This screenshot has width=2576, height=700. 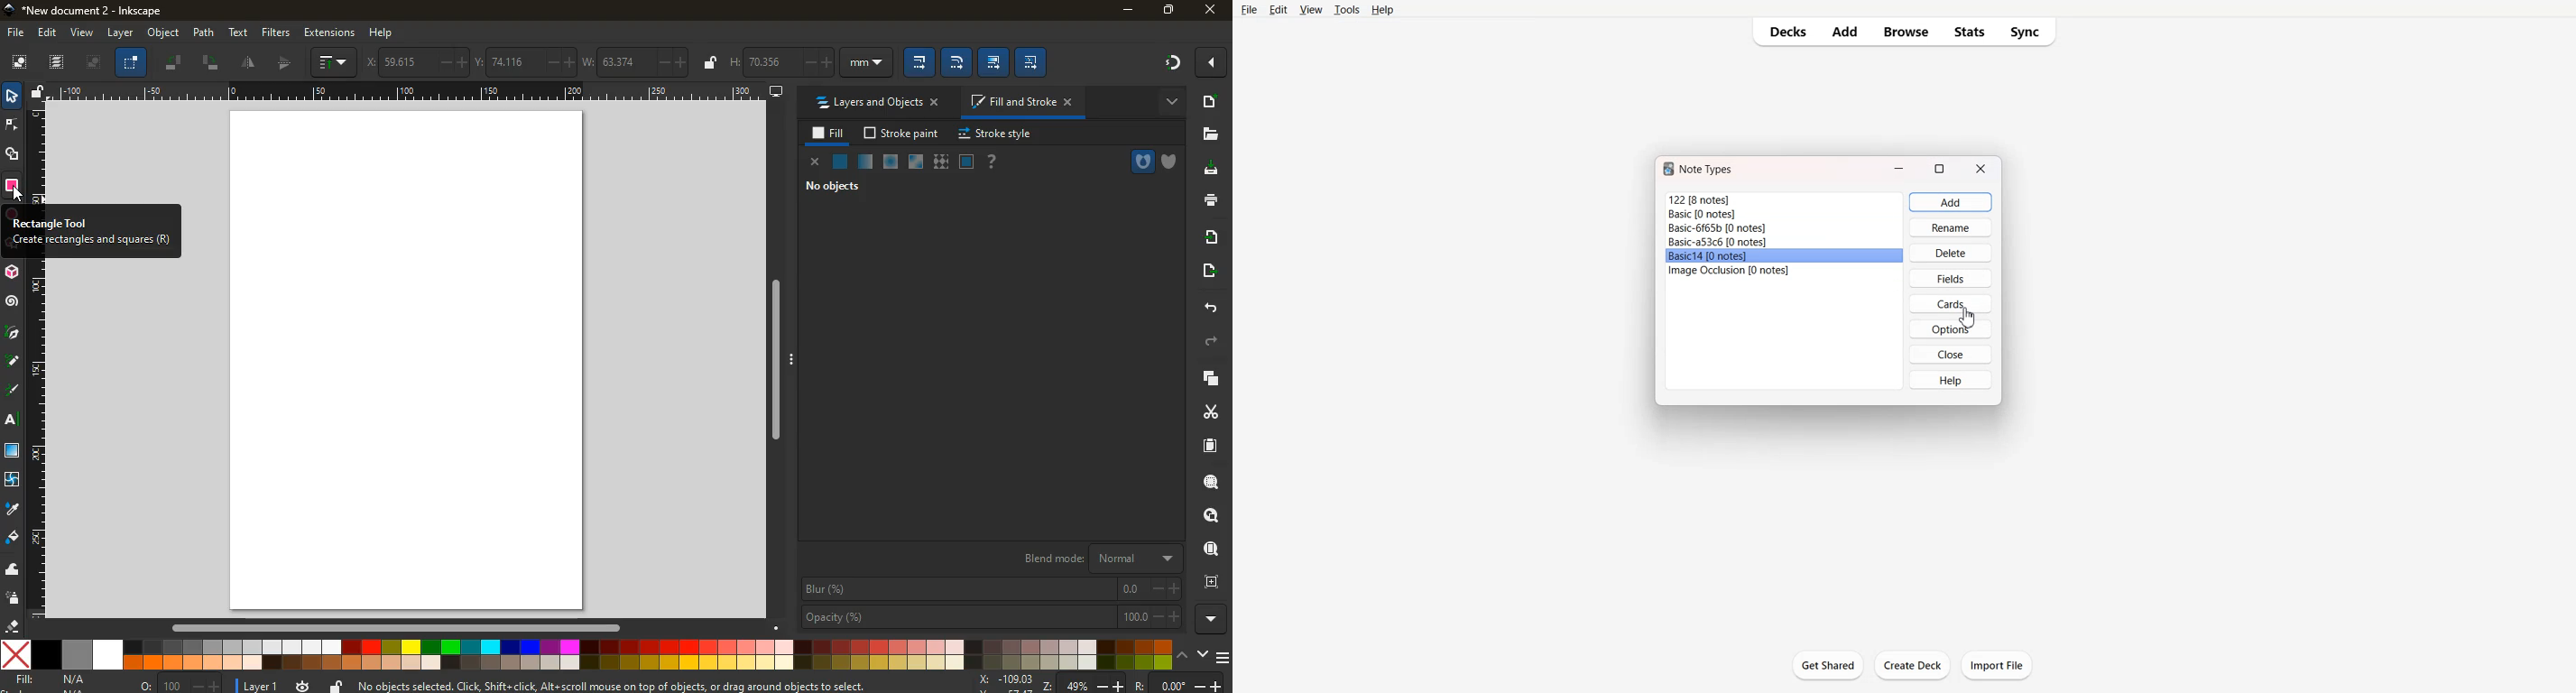 I want to click on unlock, so click(x=337, y=686).